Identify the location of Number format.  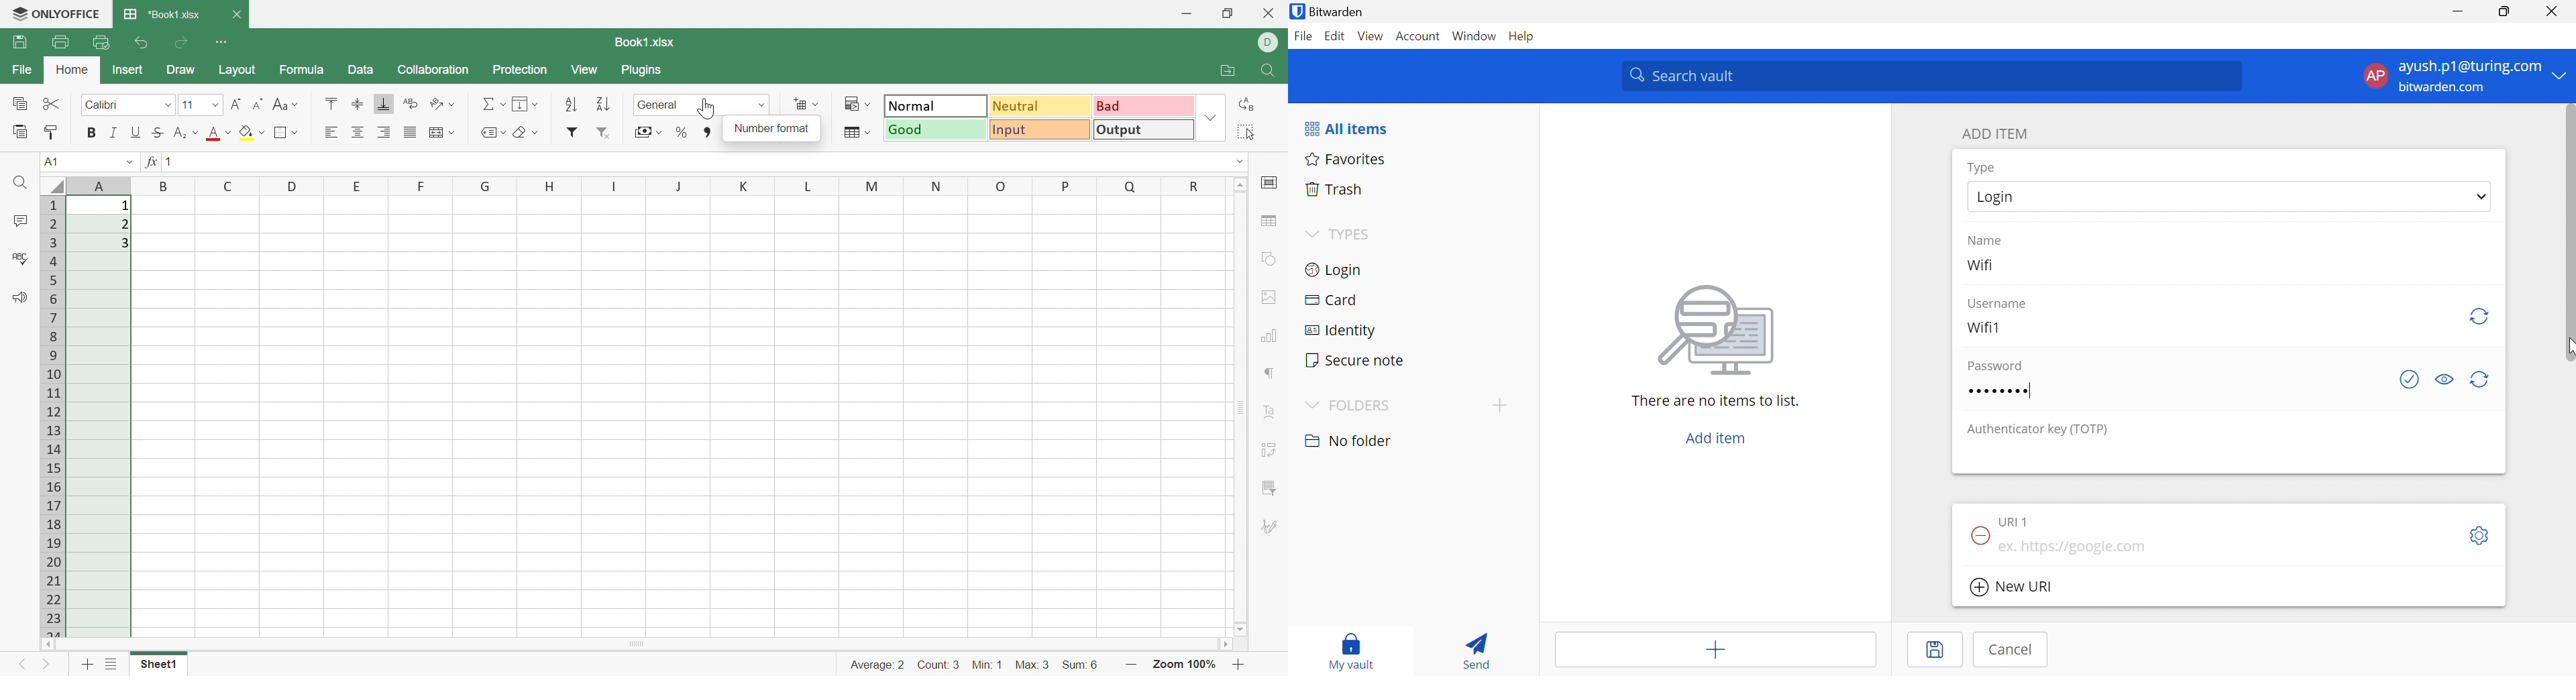
(773, 128).